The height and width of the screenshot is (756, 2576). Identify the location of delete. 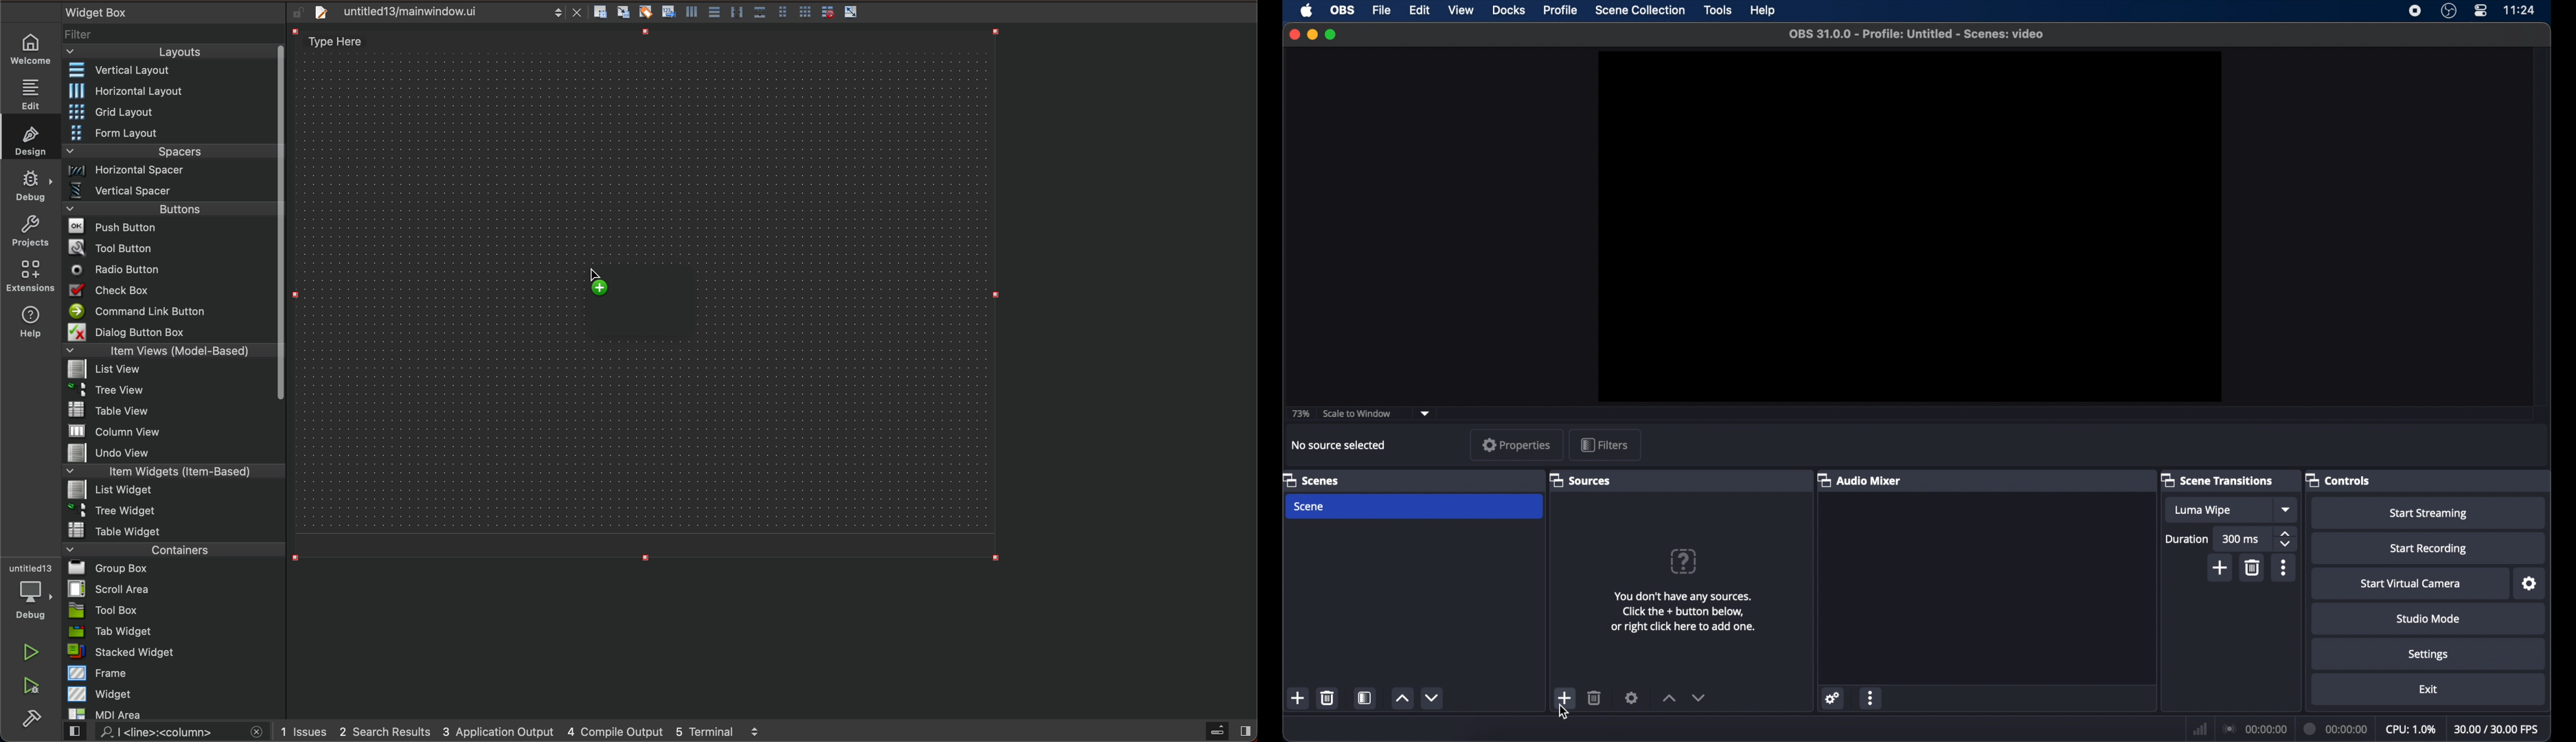
(1595, 697).